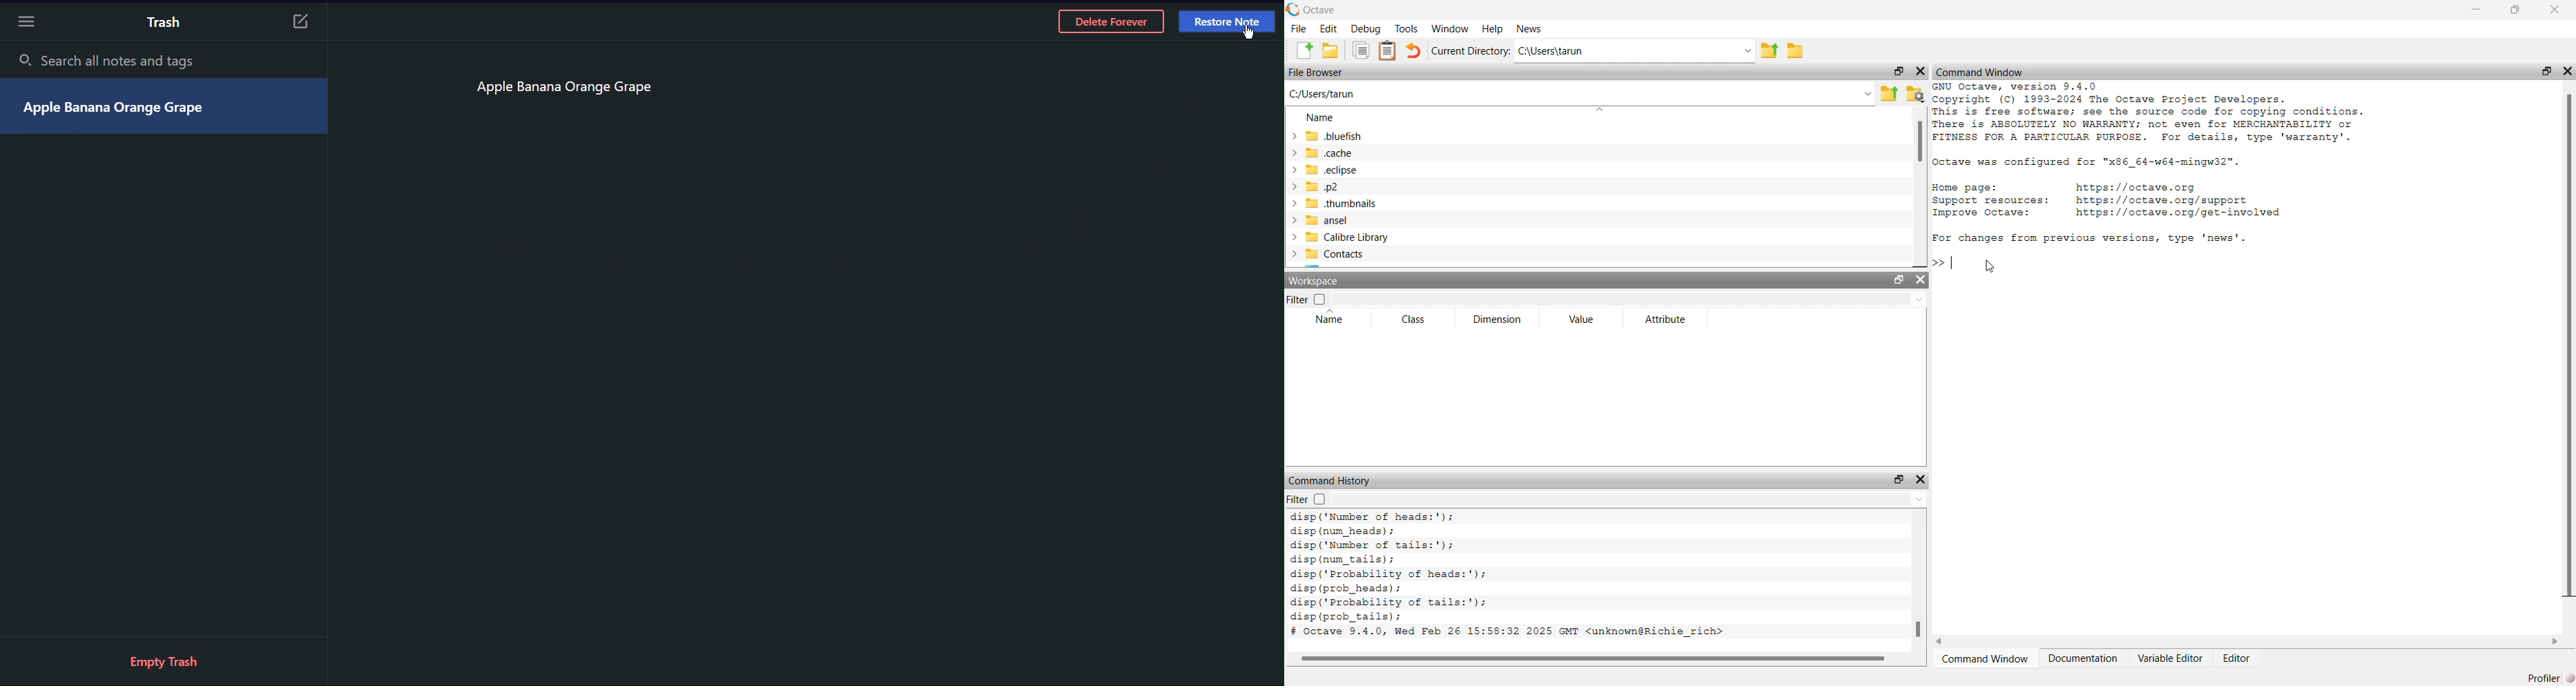  What do you see at coordinates (1347, 237) in the screenshot?
I see `Calibre Library` at bounding box center [1347, 237].